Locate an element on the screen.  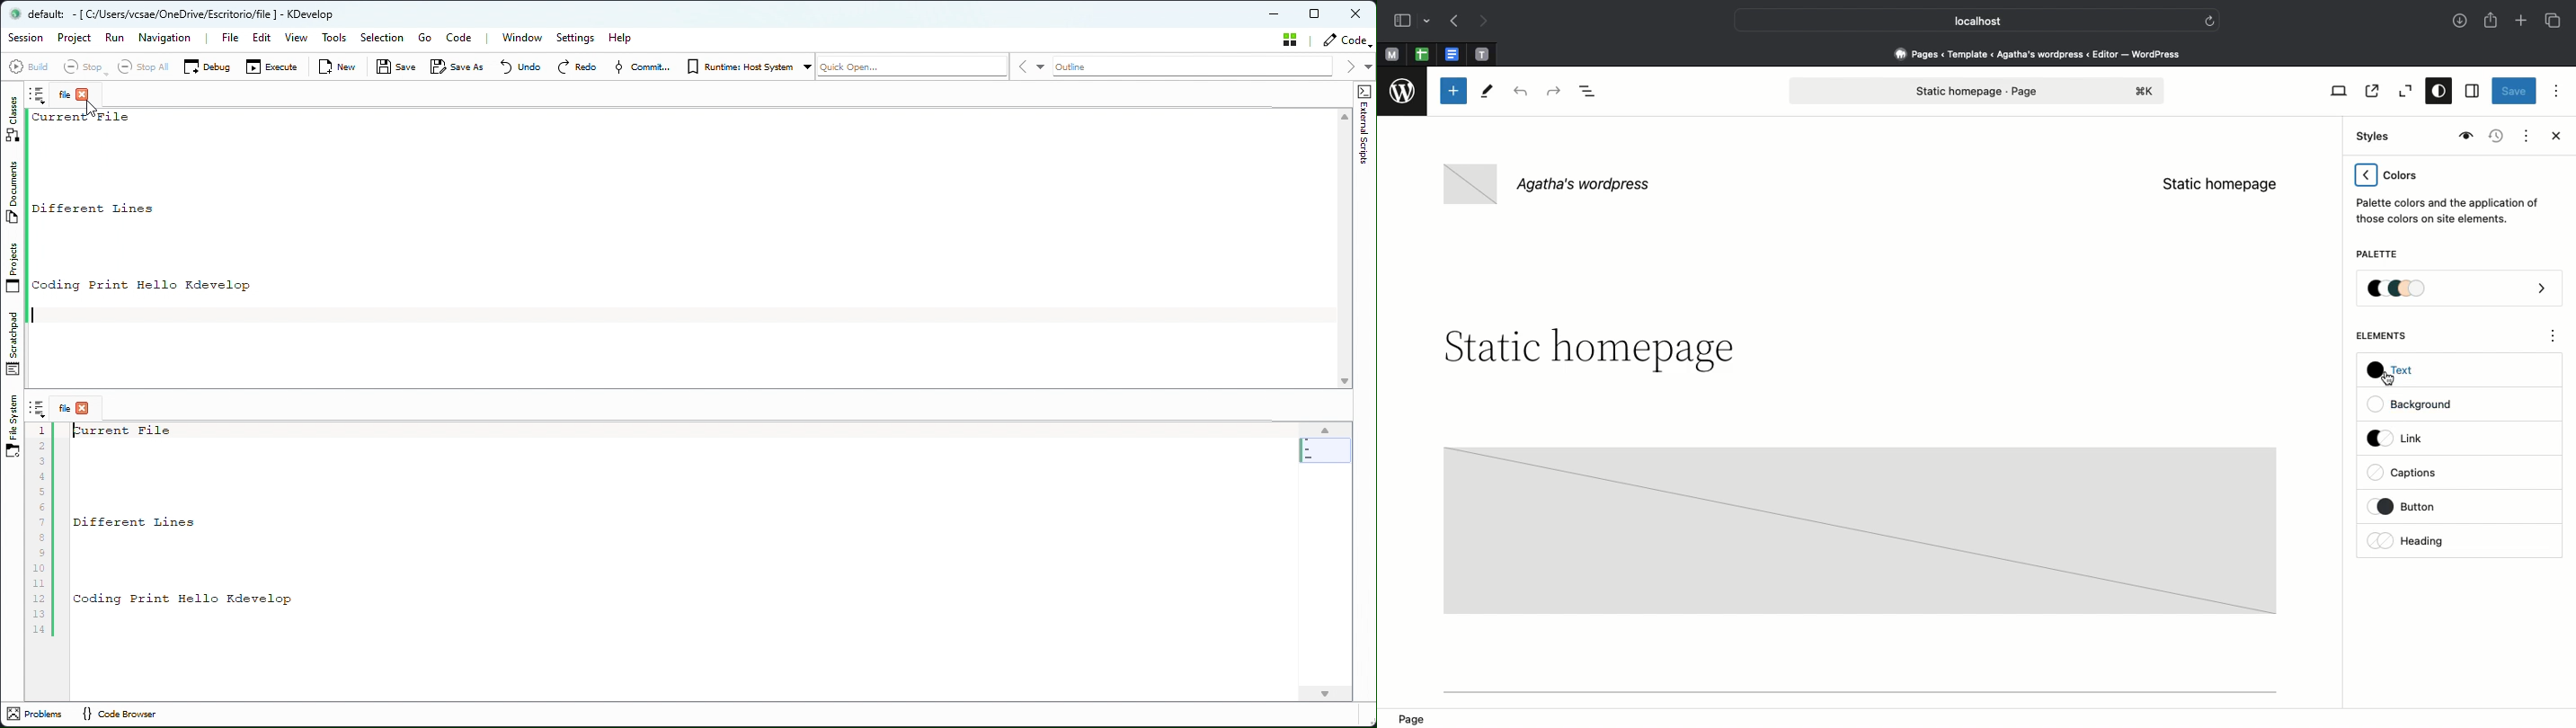
Pinned tab is located at coordinates (1454, 55).